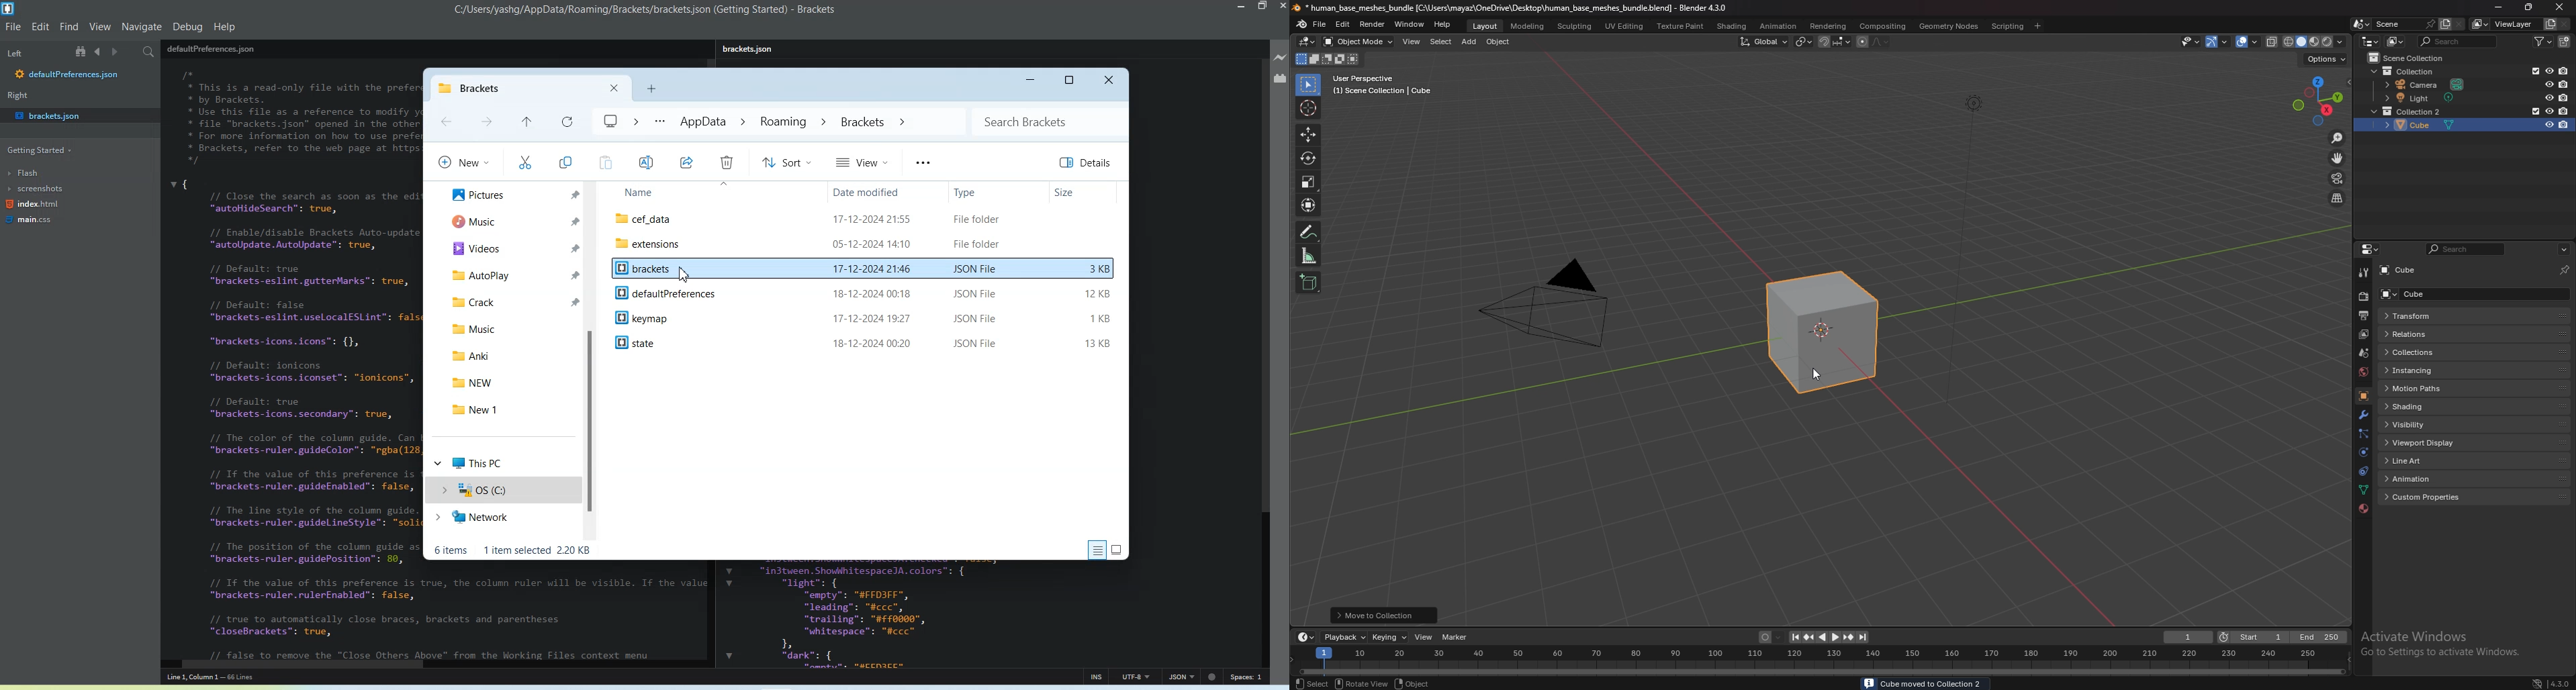 This screenshot has width=2576, height=700. Describe the element at coordinates (1097, 676) in the screenshot. I see `INS` at that location.